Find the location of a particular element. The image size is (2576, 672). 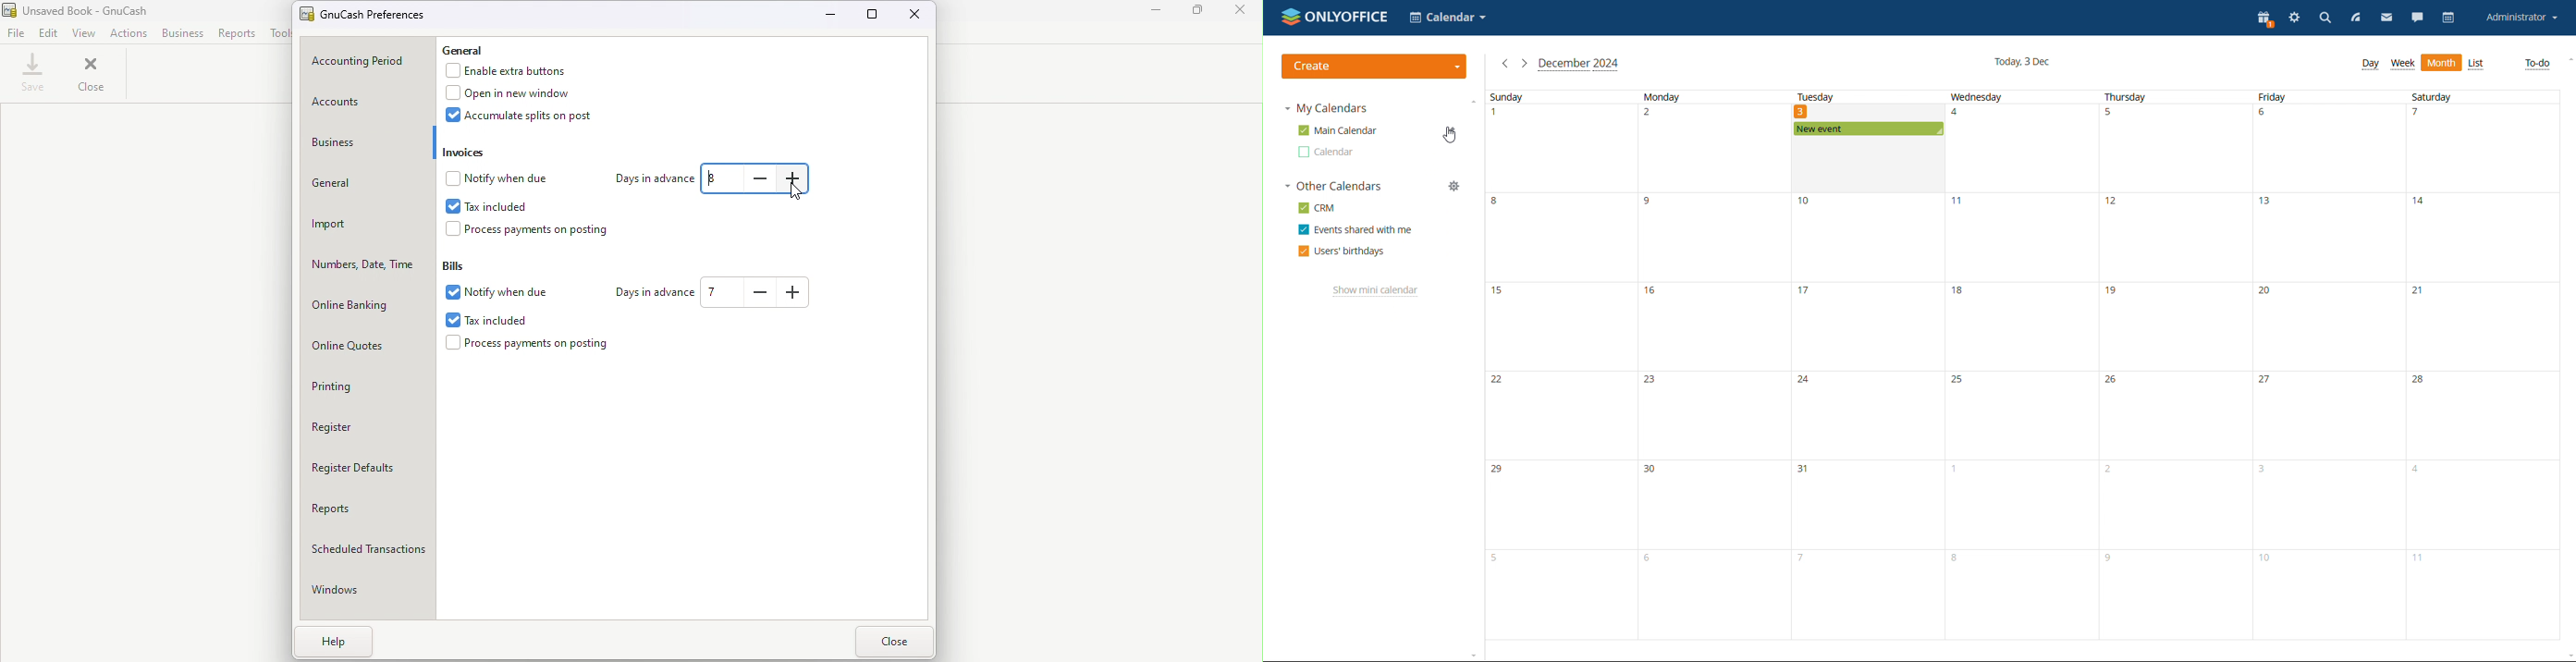

previous month is located at coordinates (1503, 64).